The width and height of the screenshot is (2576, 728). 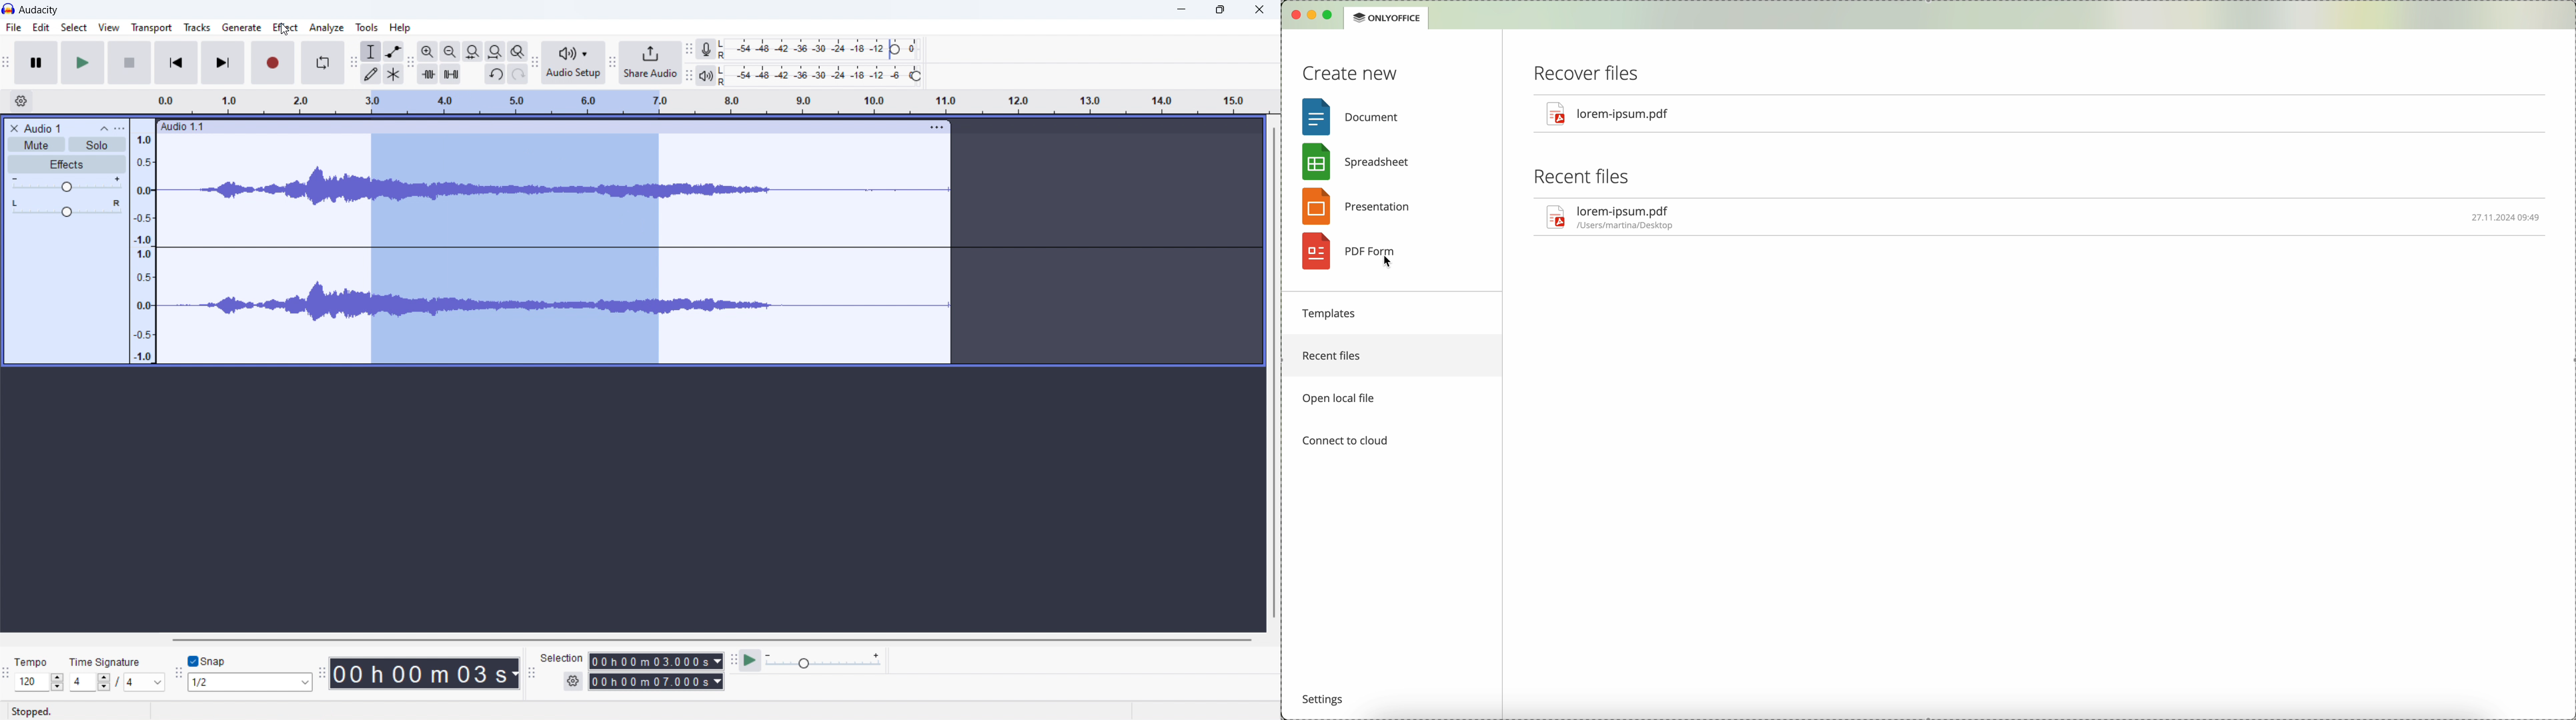 What do you see at coordinates (1273, 374) in the screenshot?
I see `vertical scrollbar` at bounding box center [1273, 374].